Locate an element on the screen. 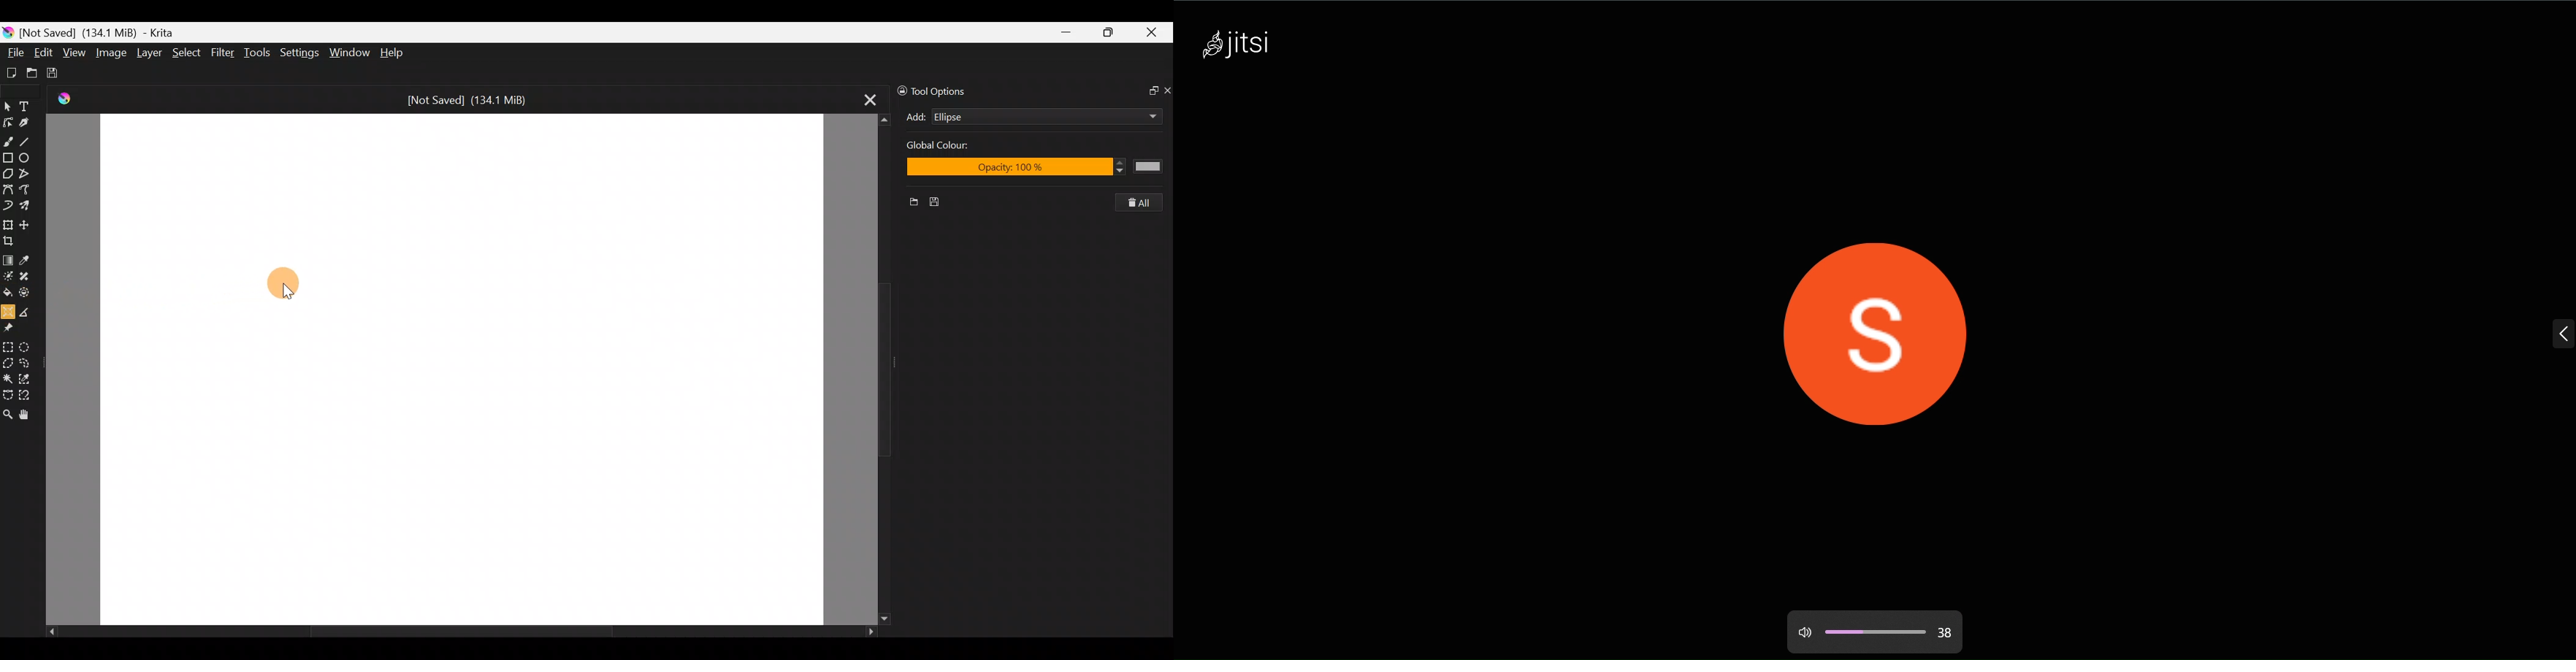 The height and width of the screenshot is (672, 2576). Measure the distance between two points is located at coordinates (29, 311).